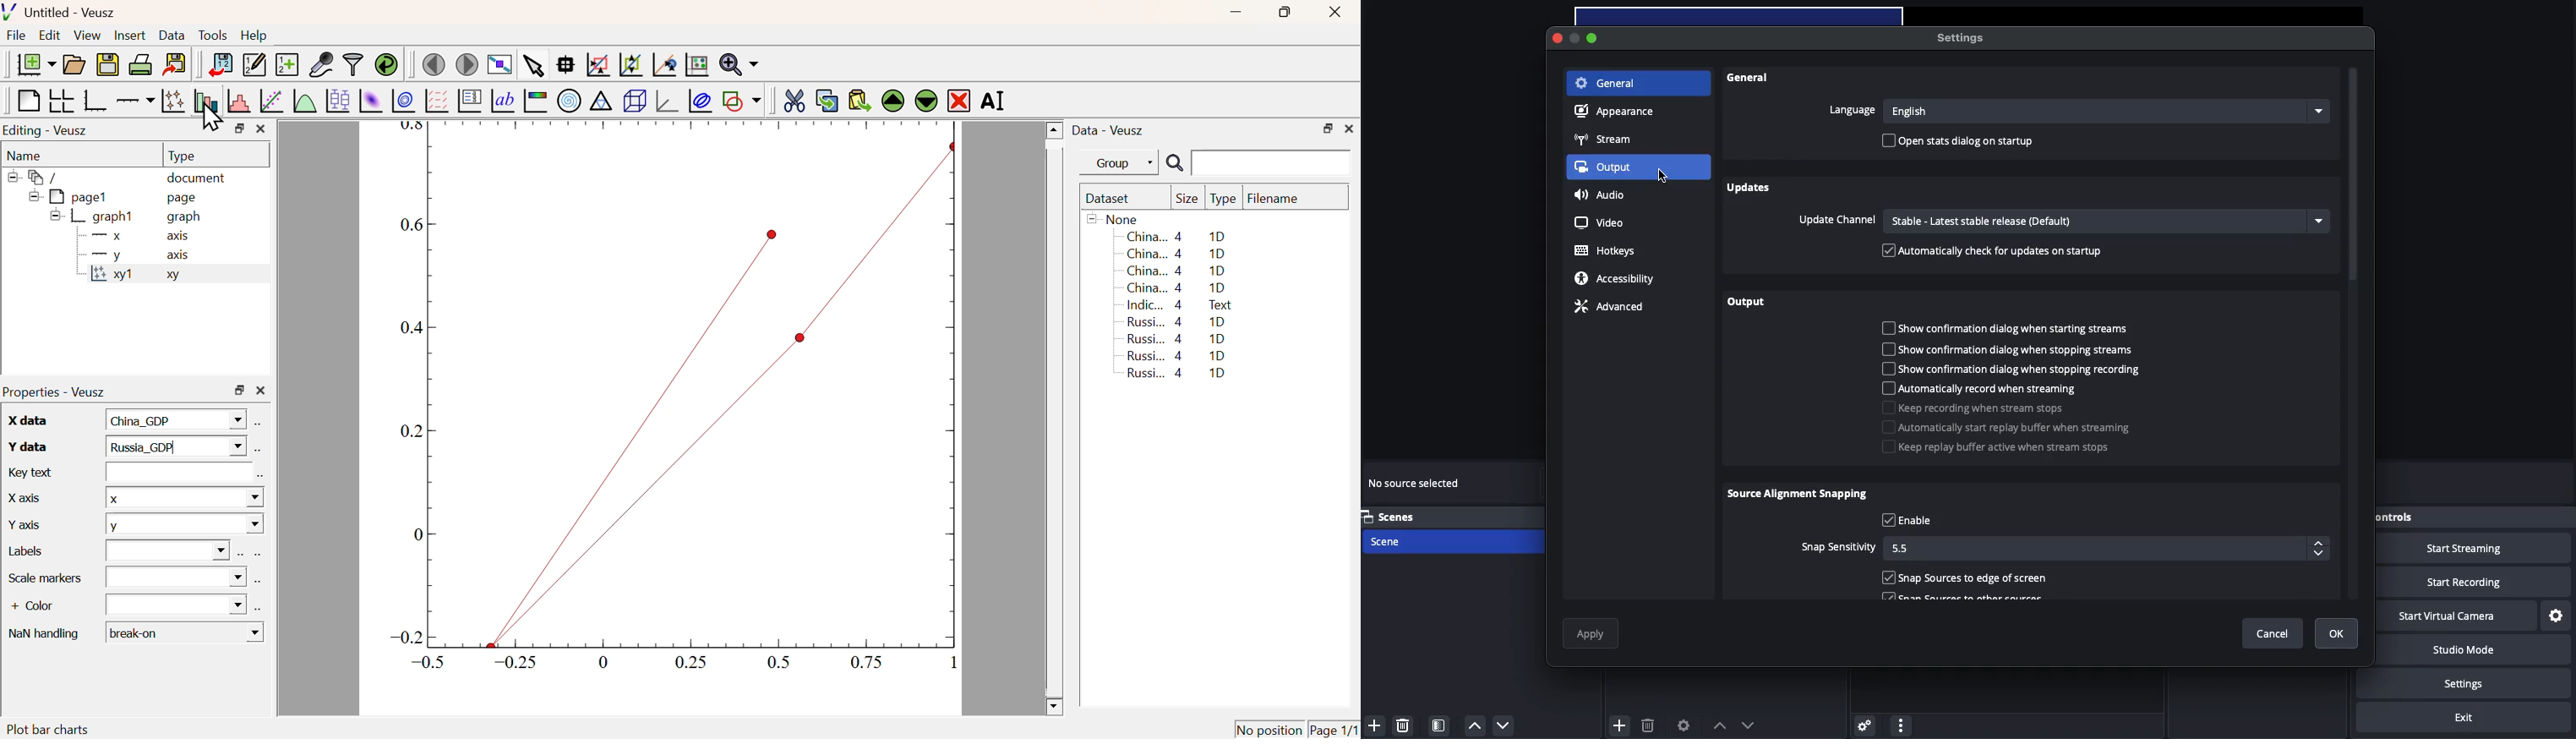 The width and height of the screenshot is (2576, 756). Describe the element at coordinates (1862, 725) in the screenshot. I see `Settings` at that location.